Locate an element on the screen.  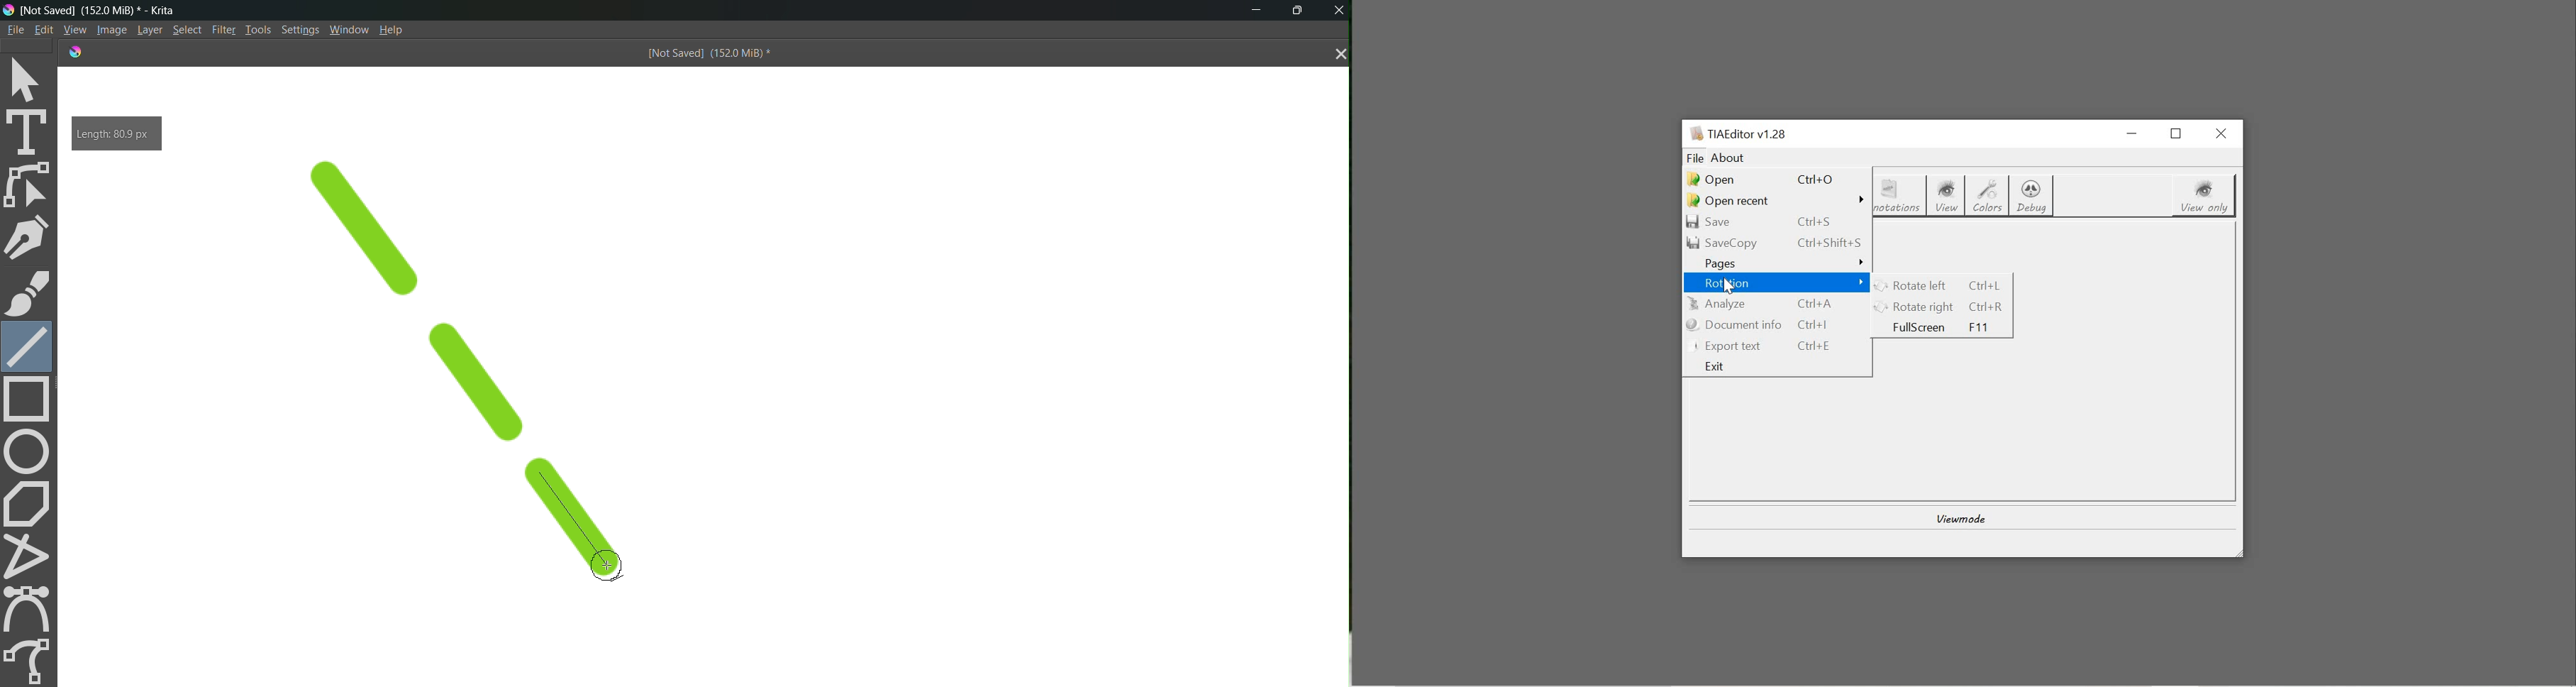
edit shape is located at coordinates (30, 185).